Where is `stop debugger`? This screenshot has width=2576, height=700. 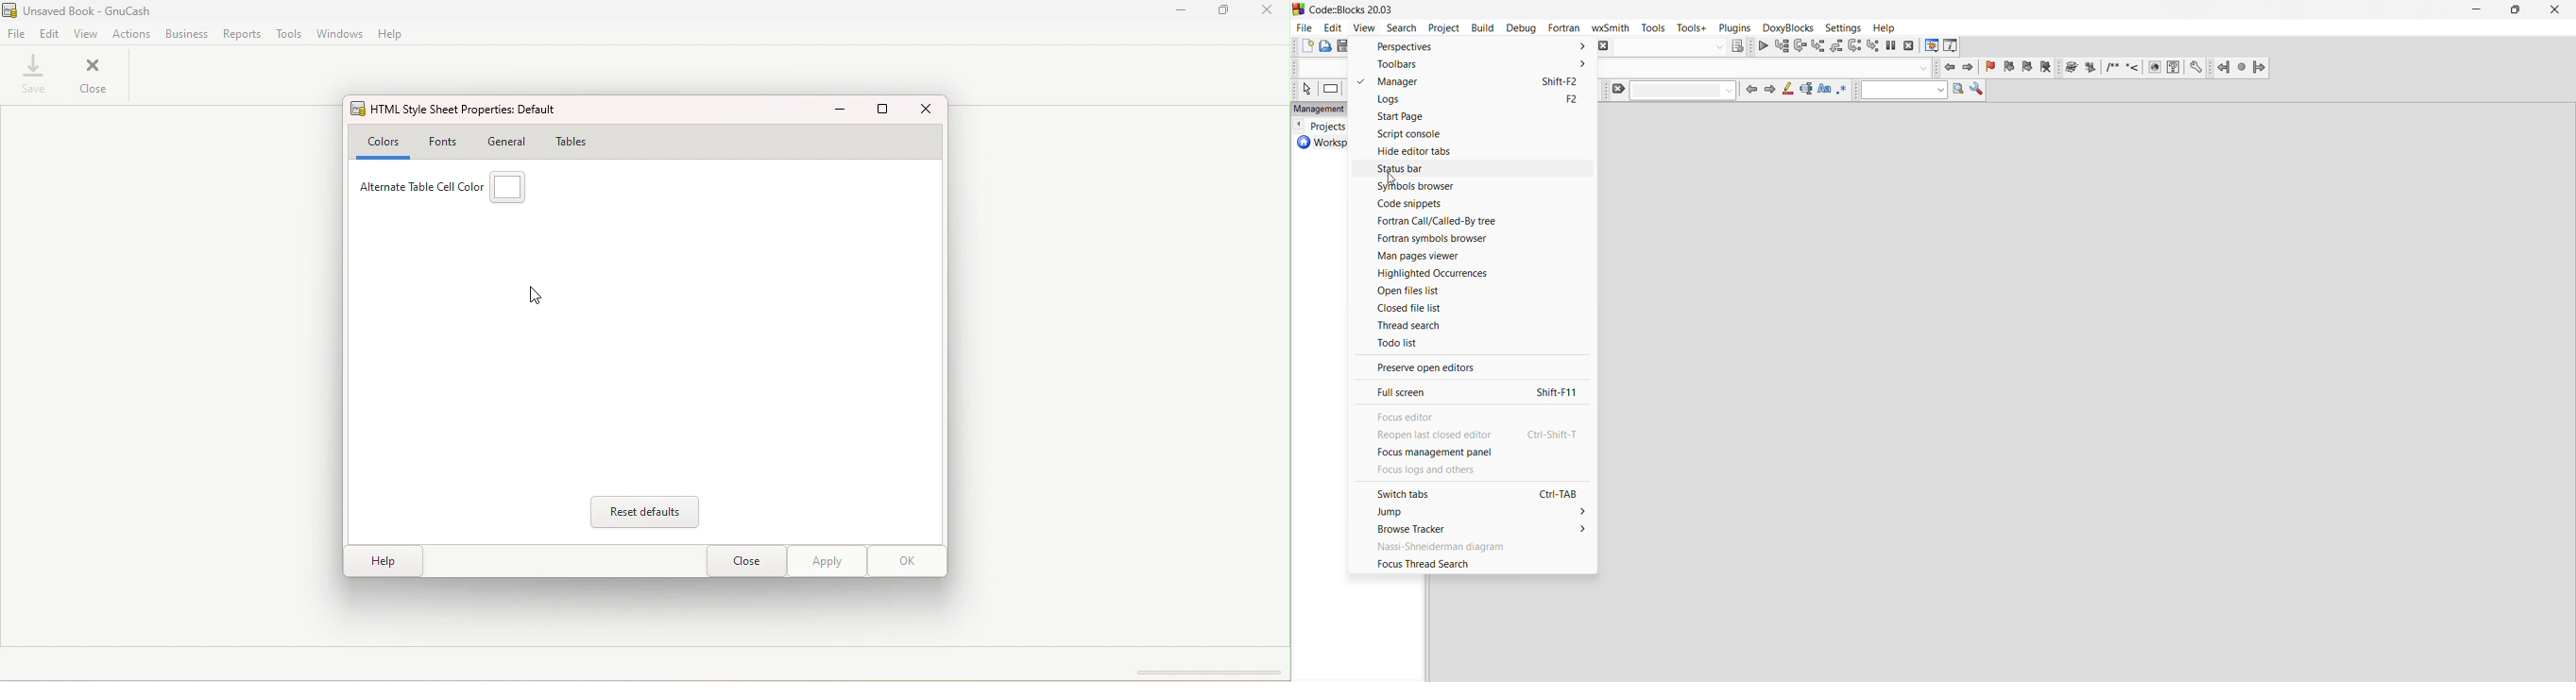
stop debugger is located at coordinates (1910, 47).